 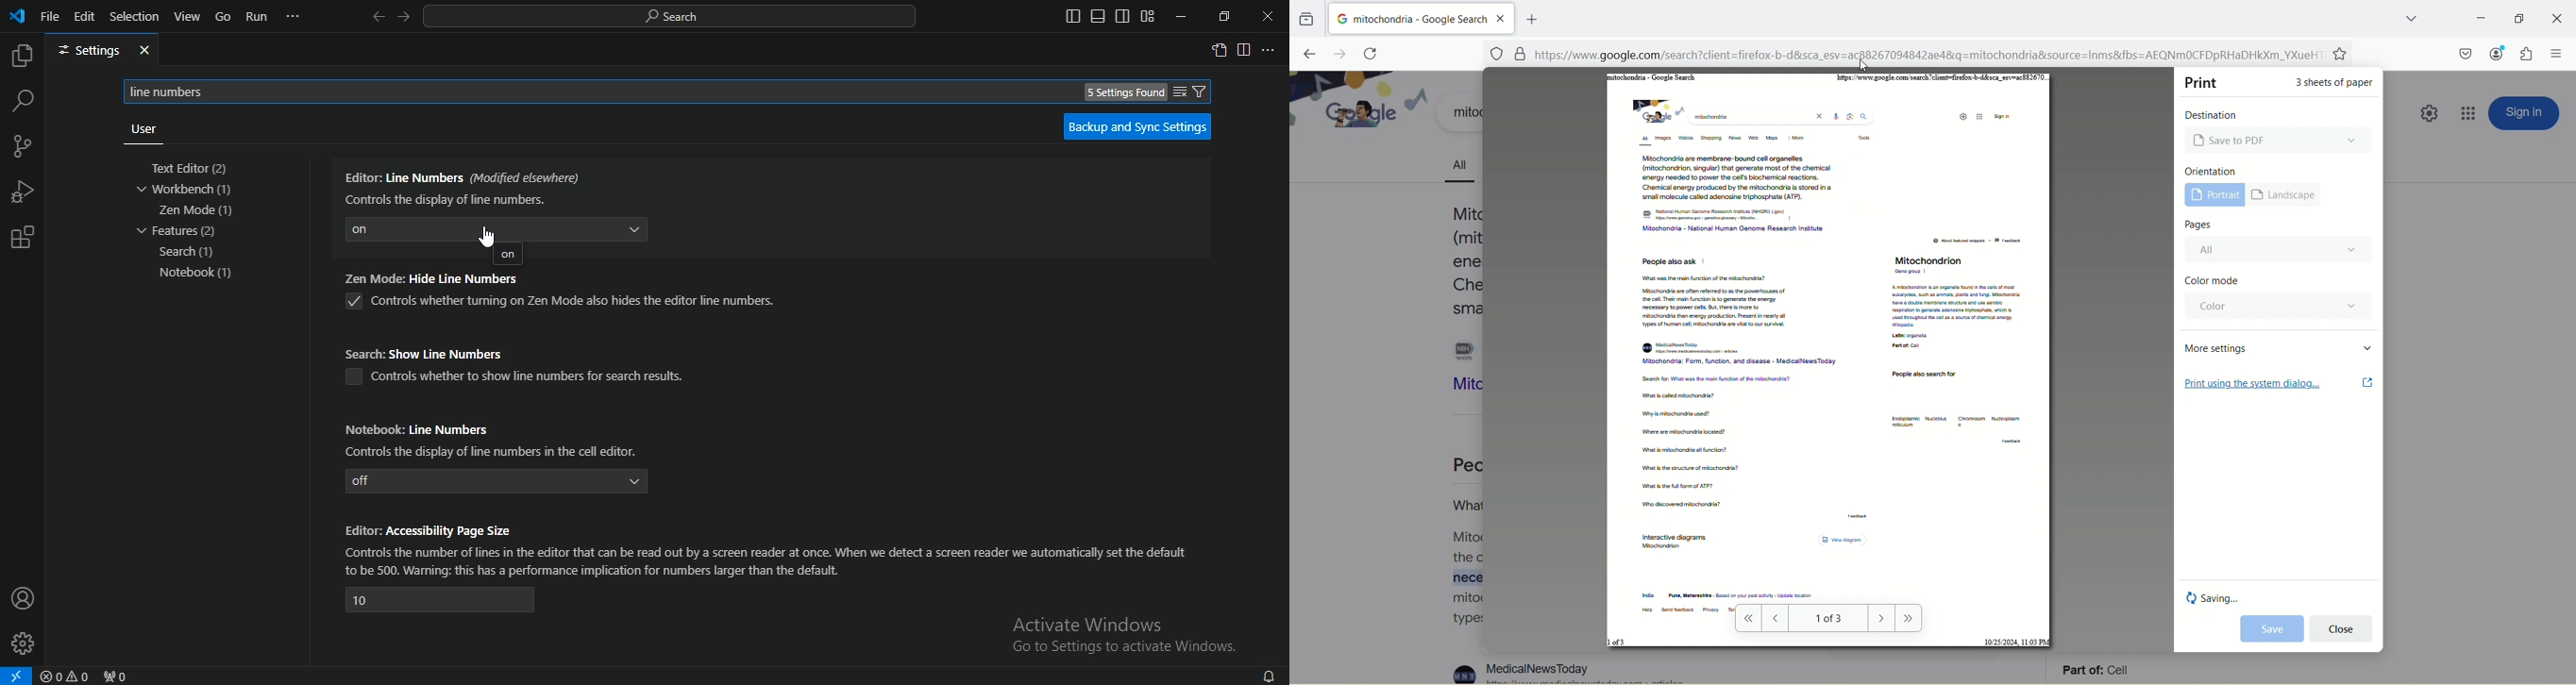 What do you see at coordinates (2212, 282) in the screenshot?
I see `color mode` at bounding box center [2212, 282].